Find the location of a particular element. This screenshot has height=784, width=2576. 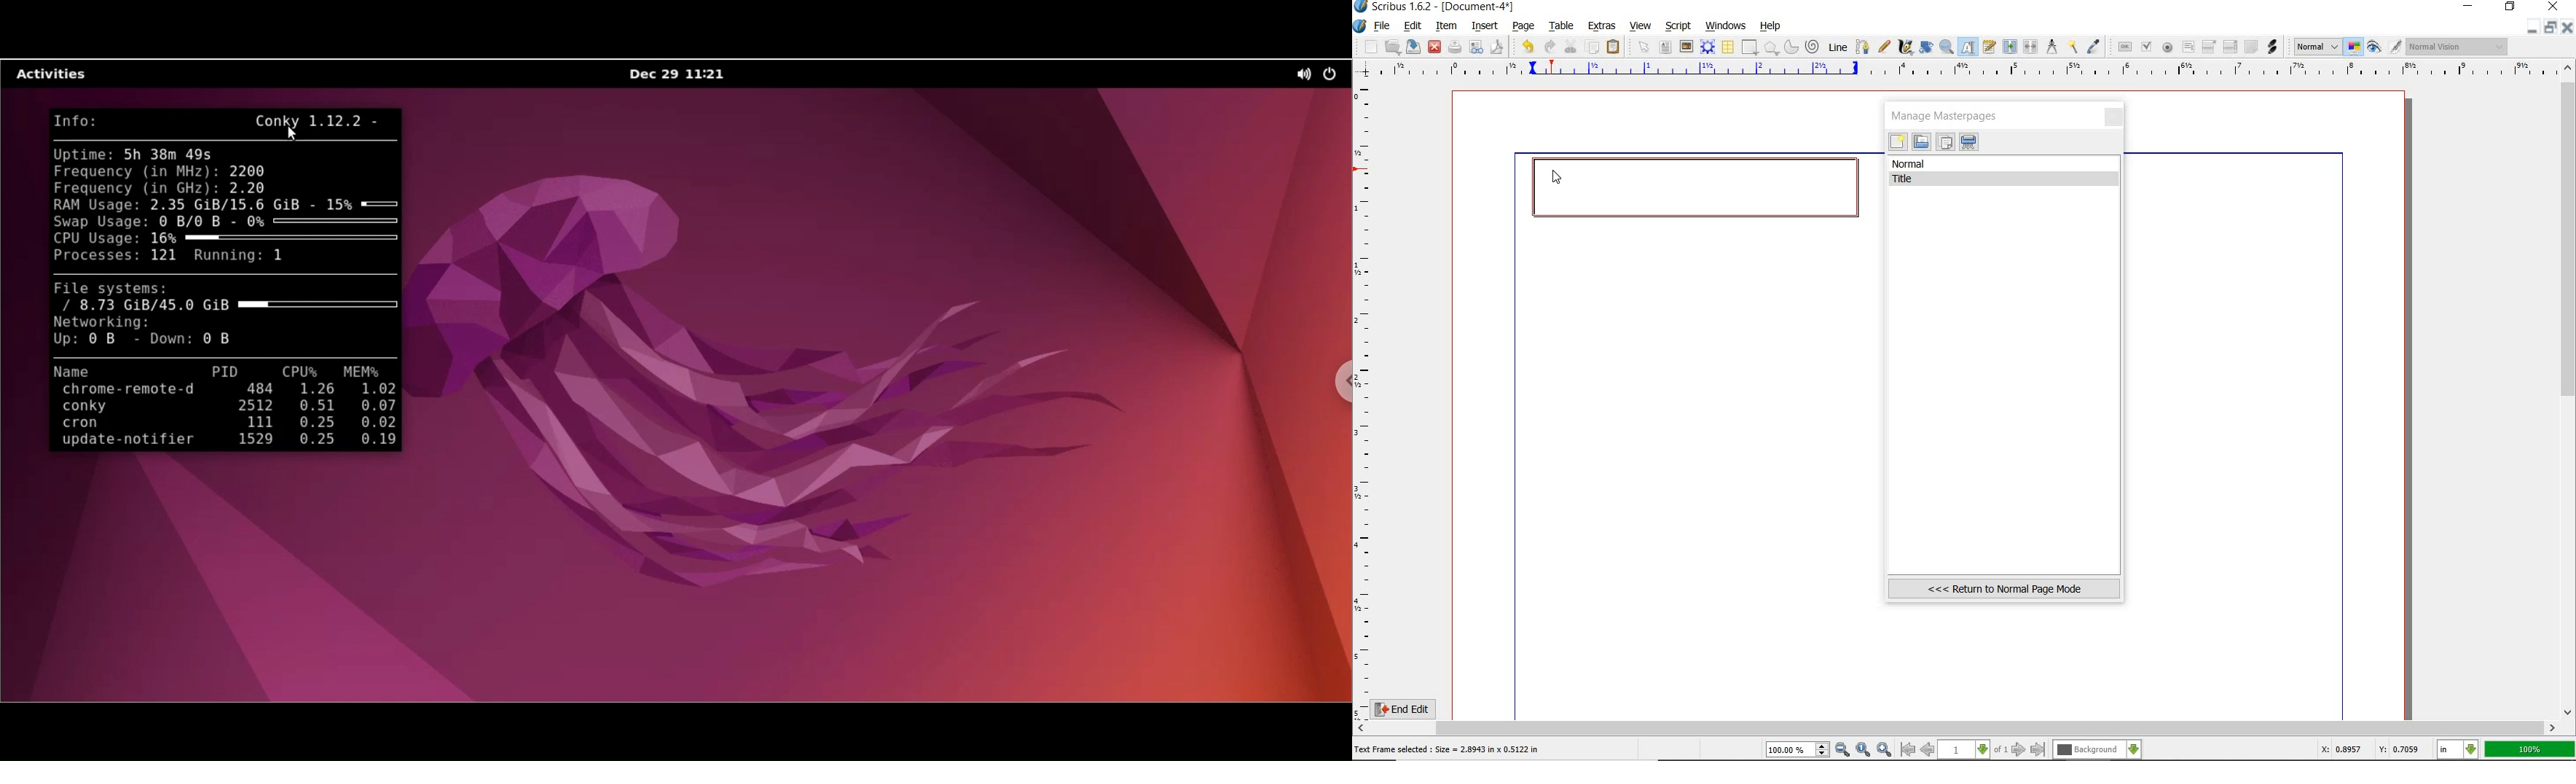

copy is located at coordinates (1593, 46).